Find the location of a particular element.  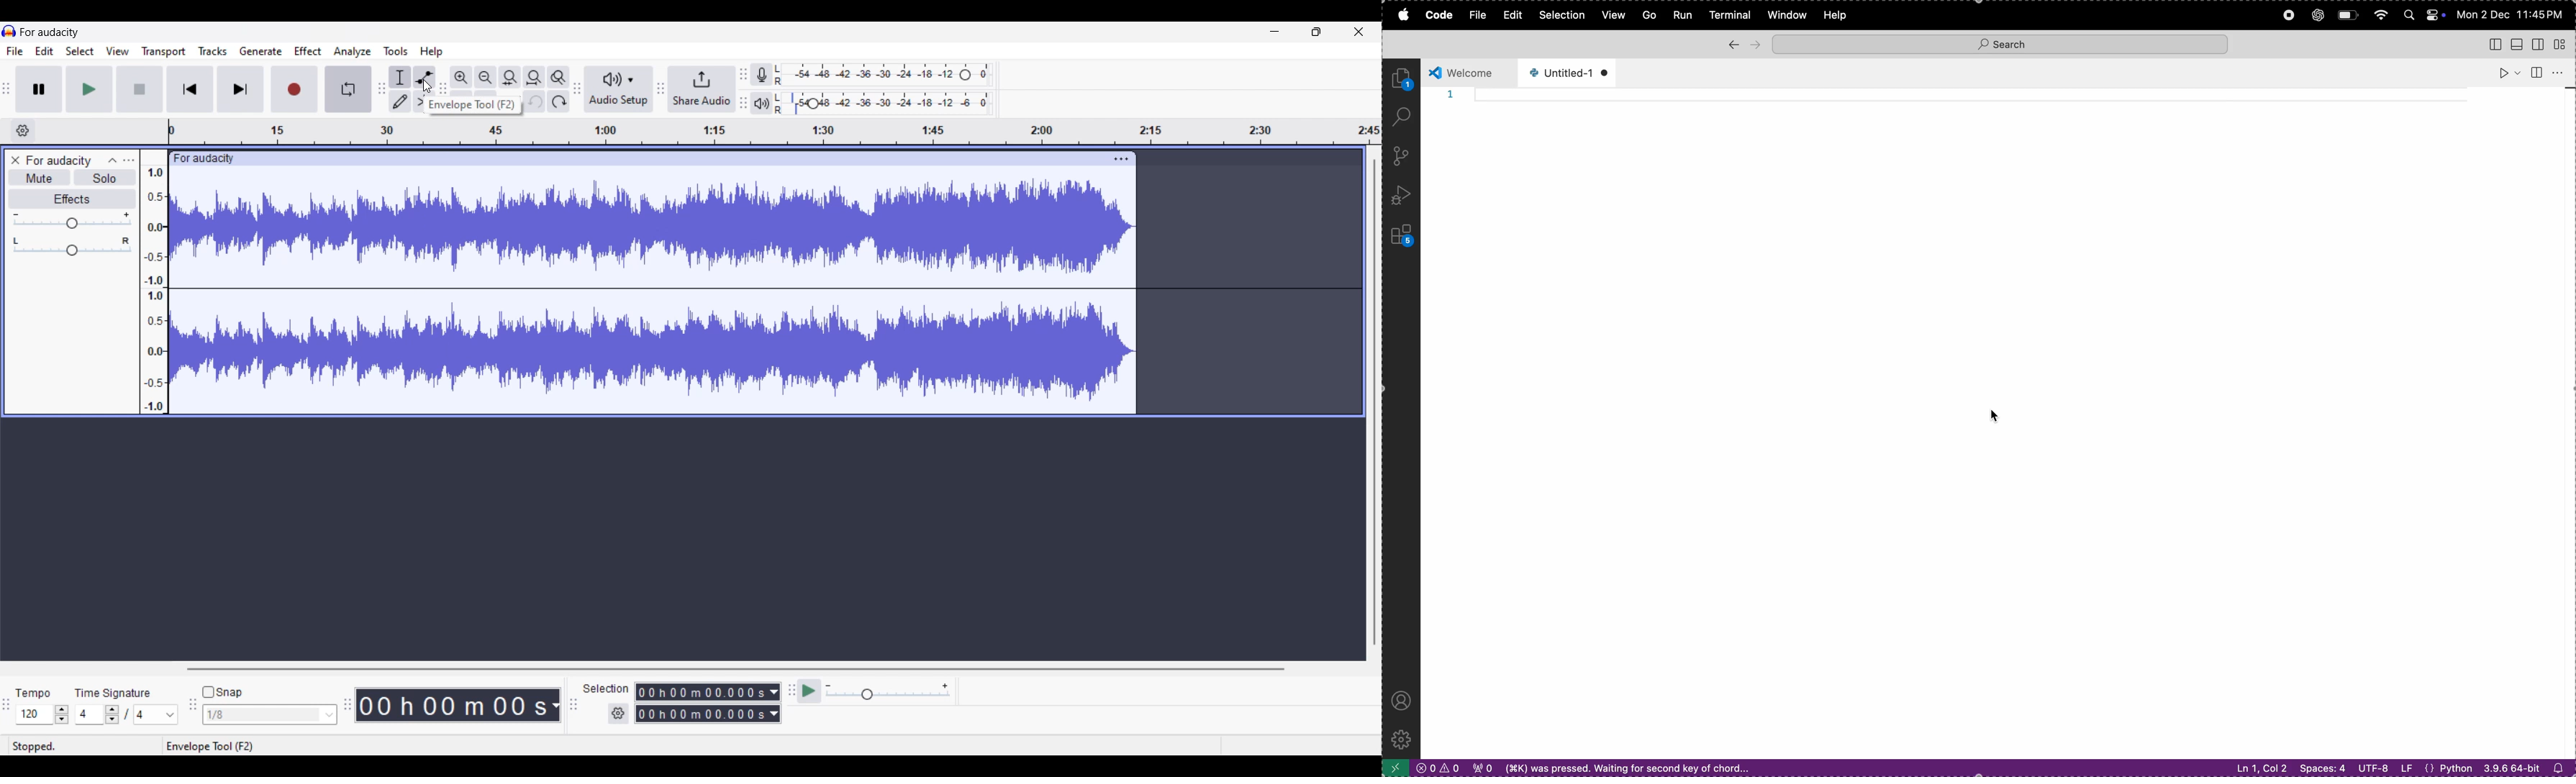

amplitude is located at coordinates (155, 289).